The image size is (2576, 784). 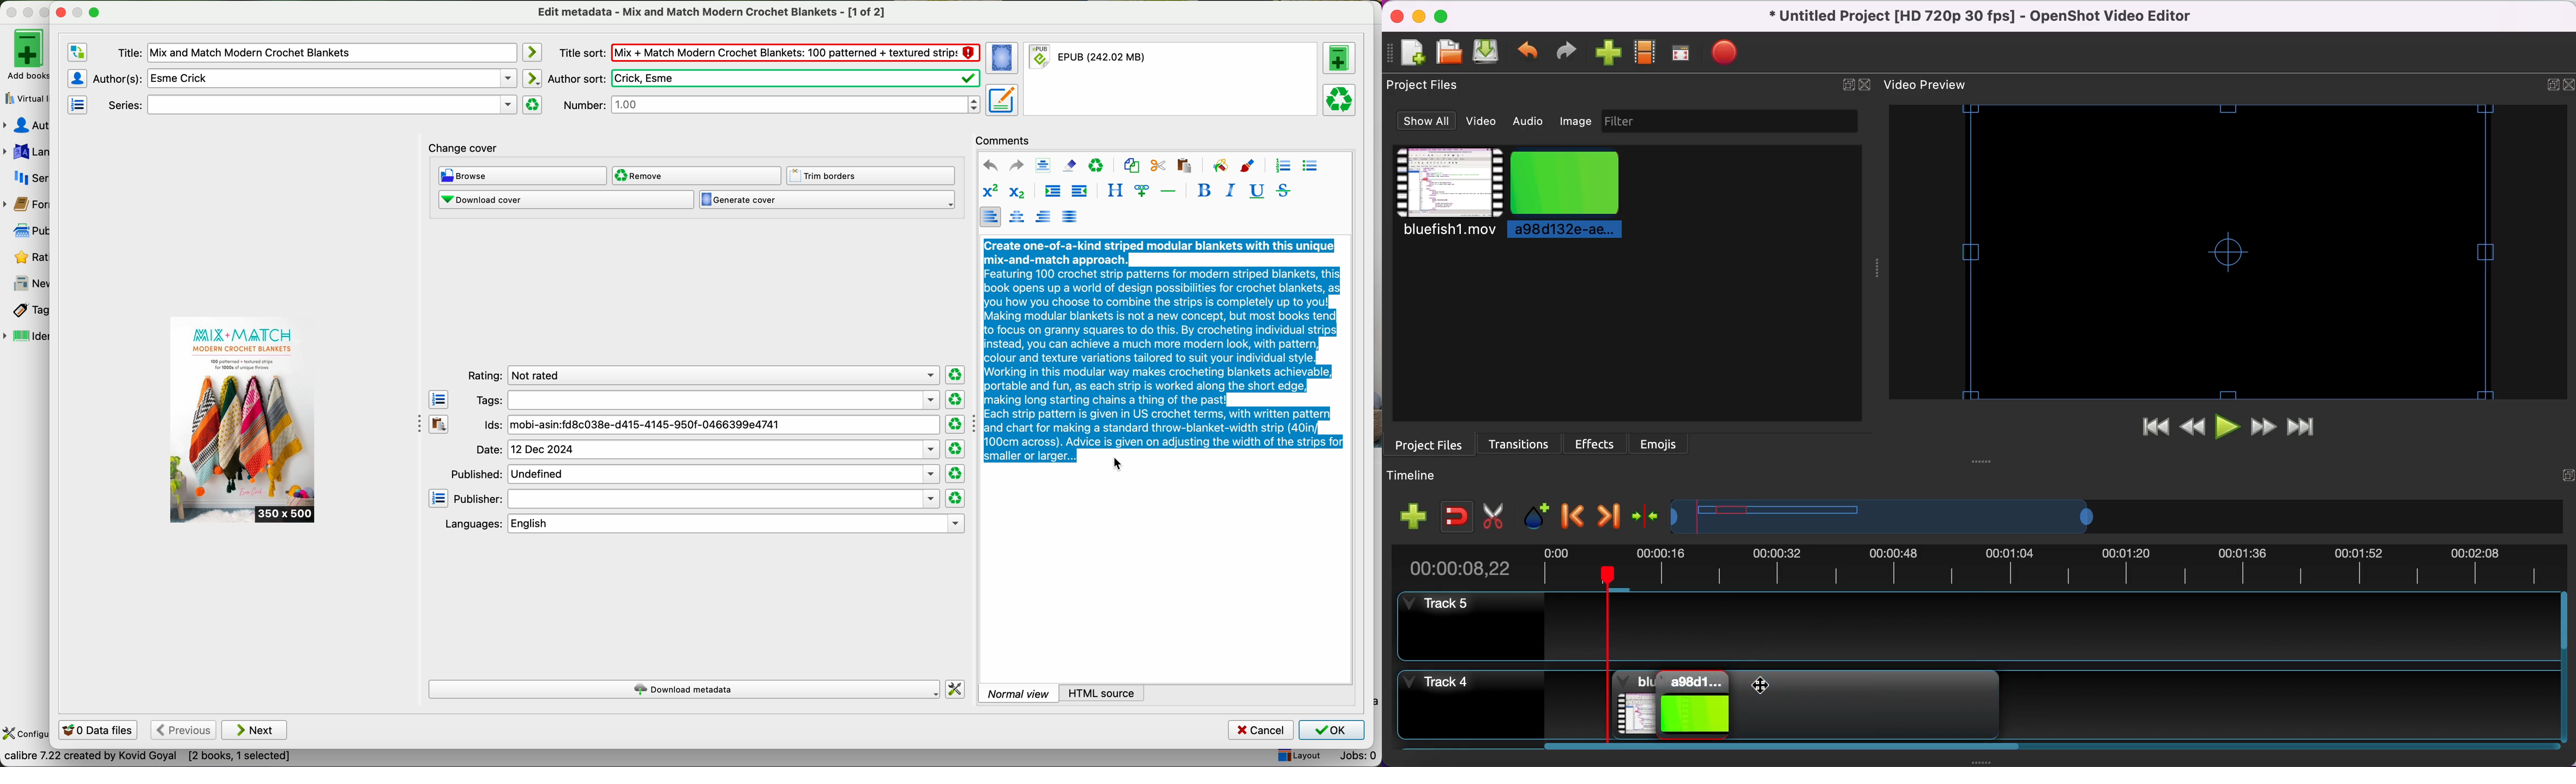 What do you see at coordinates (1170, 190) in the screenshot?
I see `insert separator` at bounding box center [1170, 190].